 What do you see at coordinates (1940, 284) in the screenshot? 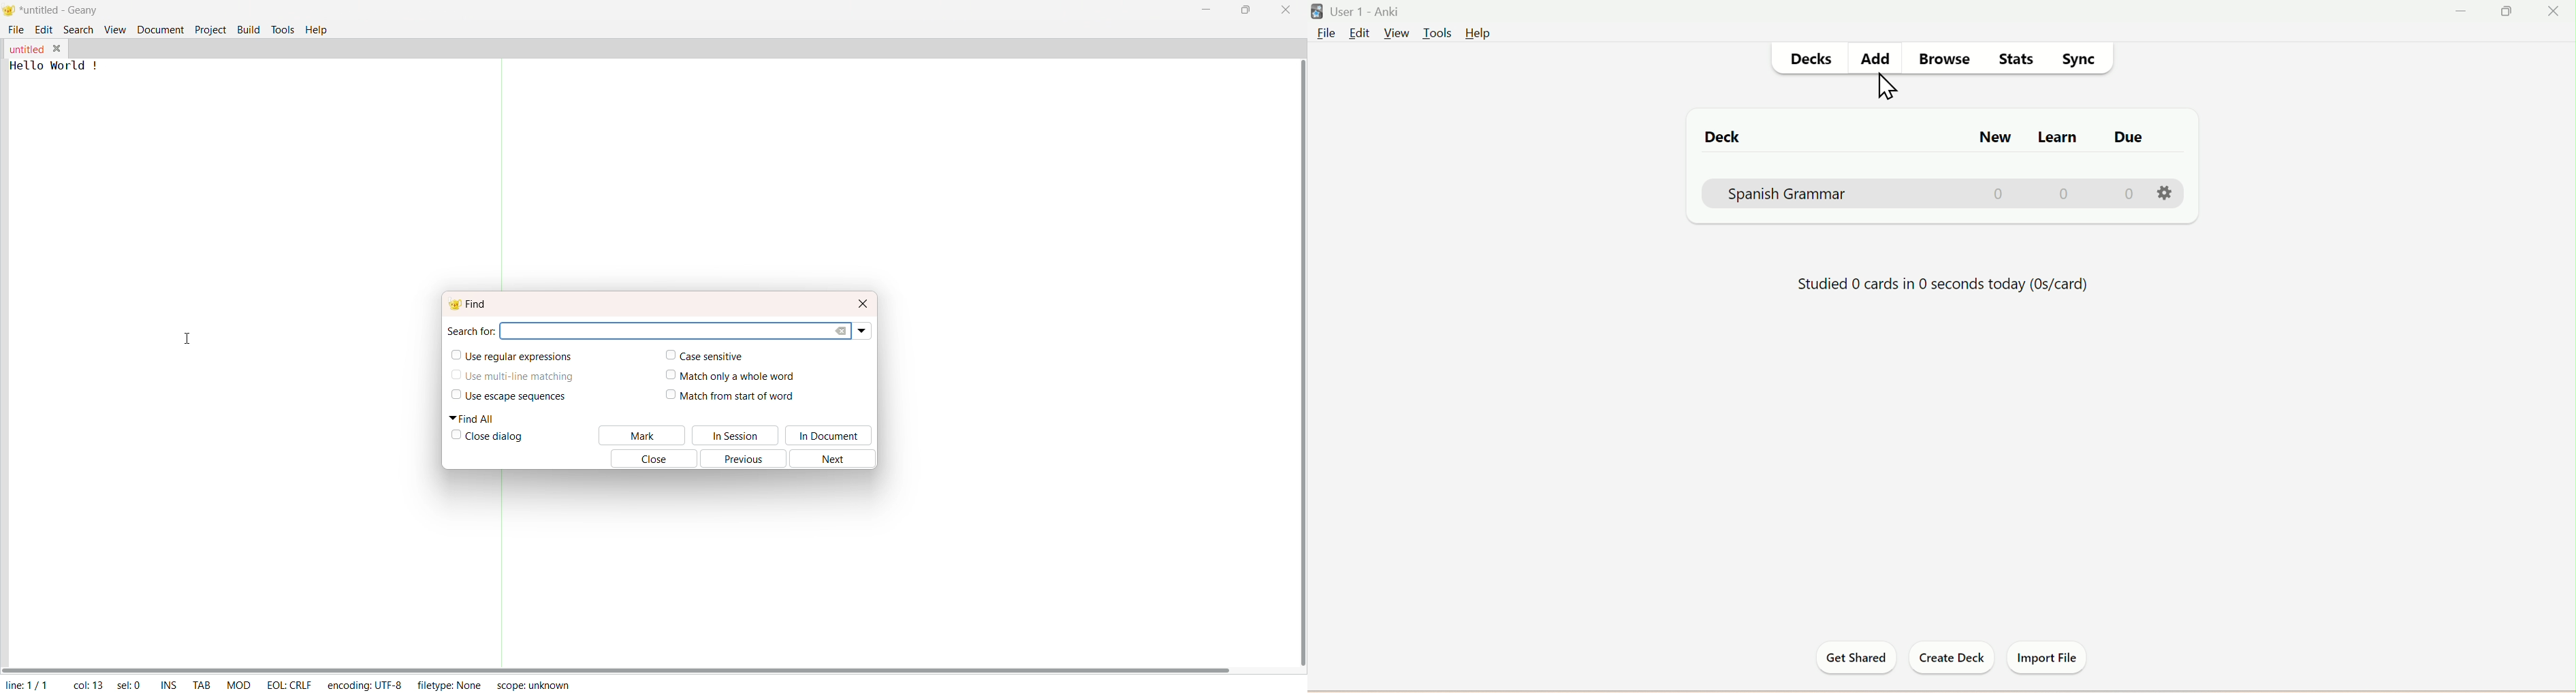
I see `Status of Progress` at bounding box center [1940, 284].